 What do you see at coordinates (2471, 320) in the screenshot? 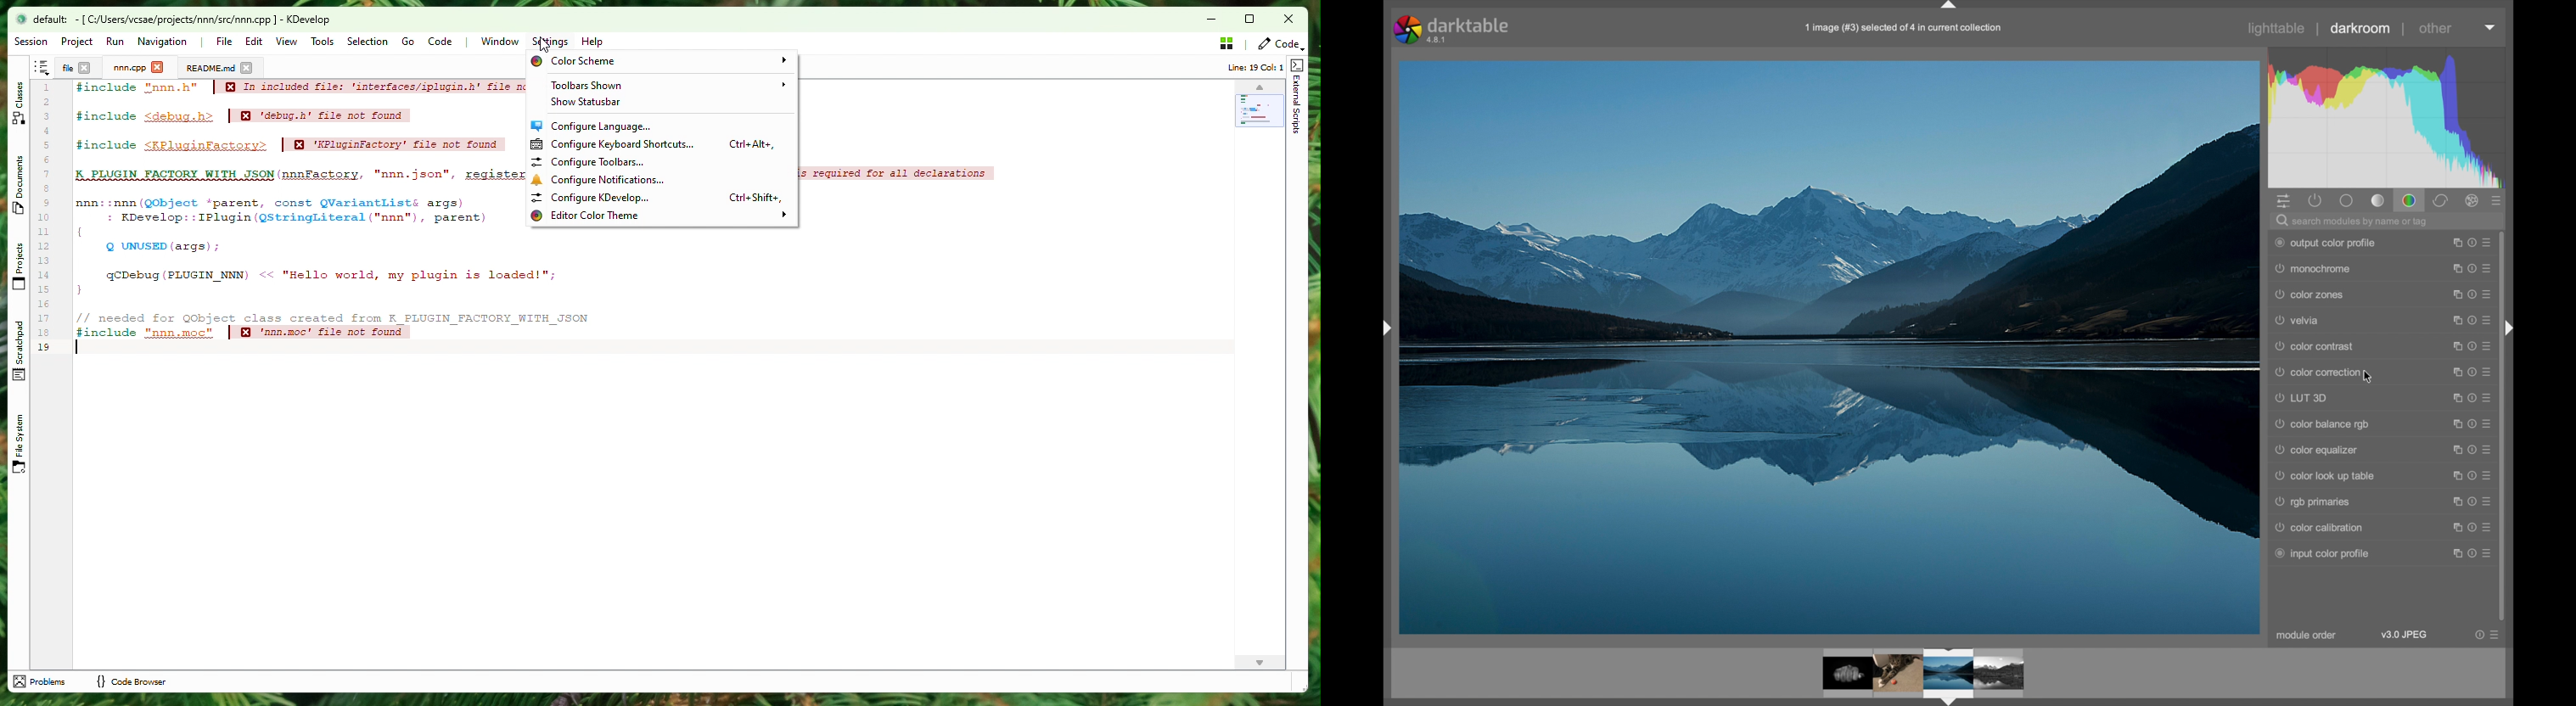
I see `more options` at bounding box center [2471, 320].